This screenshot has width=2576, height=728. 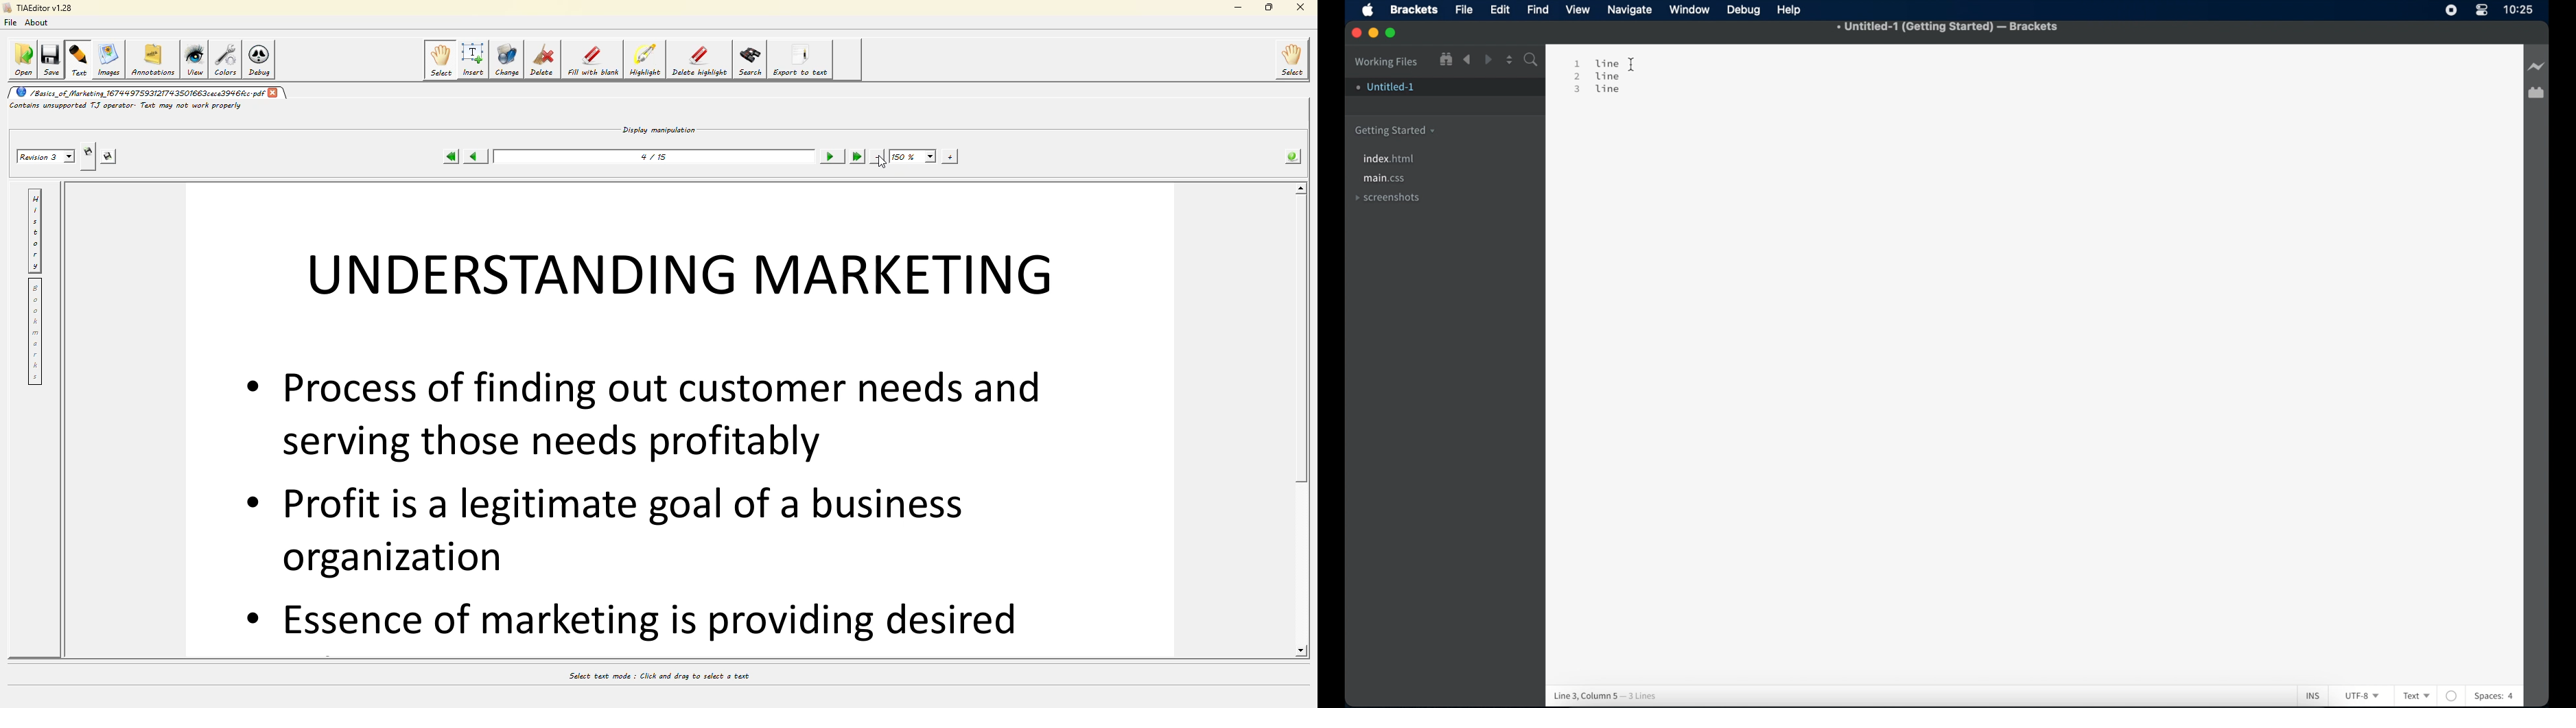 I want to click on 10;25, so click(x=2519, y=13).